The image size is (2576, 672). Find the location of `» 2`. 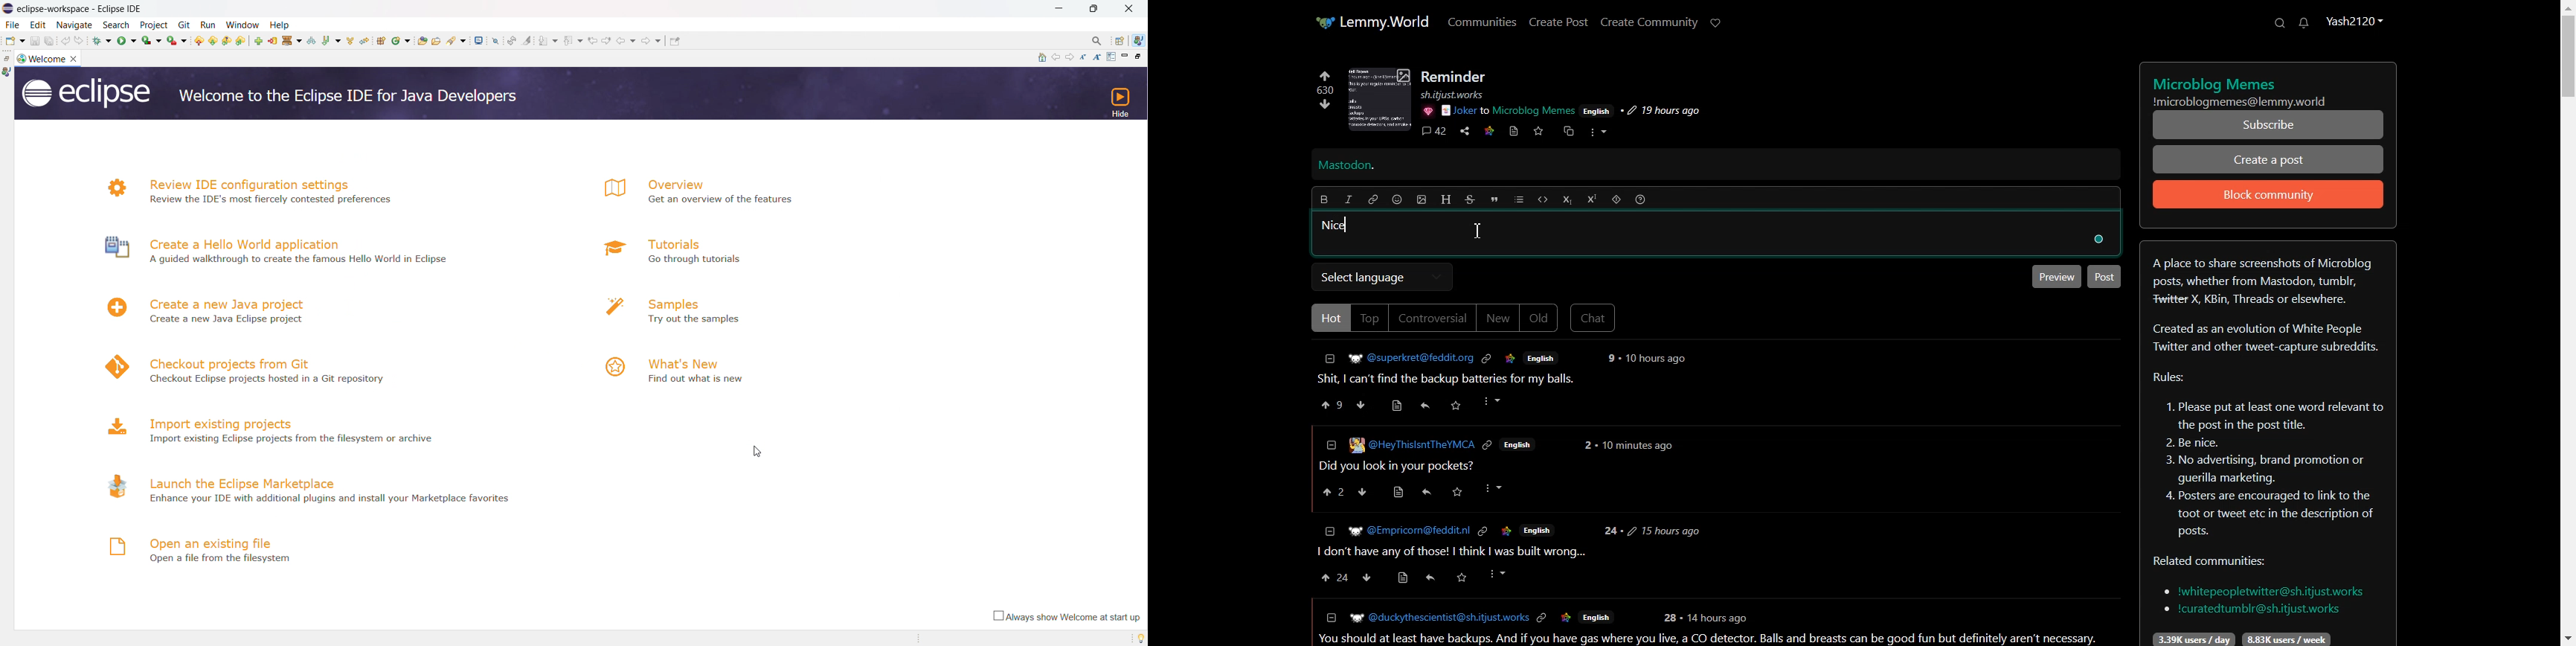

» 2 is located at coordinates (1330, 493).